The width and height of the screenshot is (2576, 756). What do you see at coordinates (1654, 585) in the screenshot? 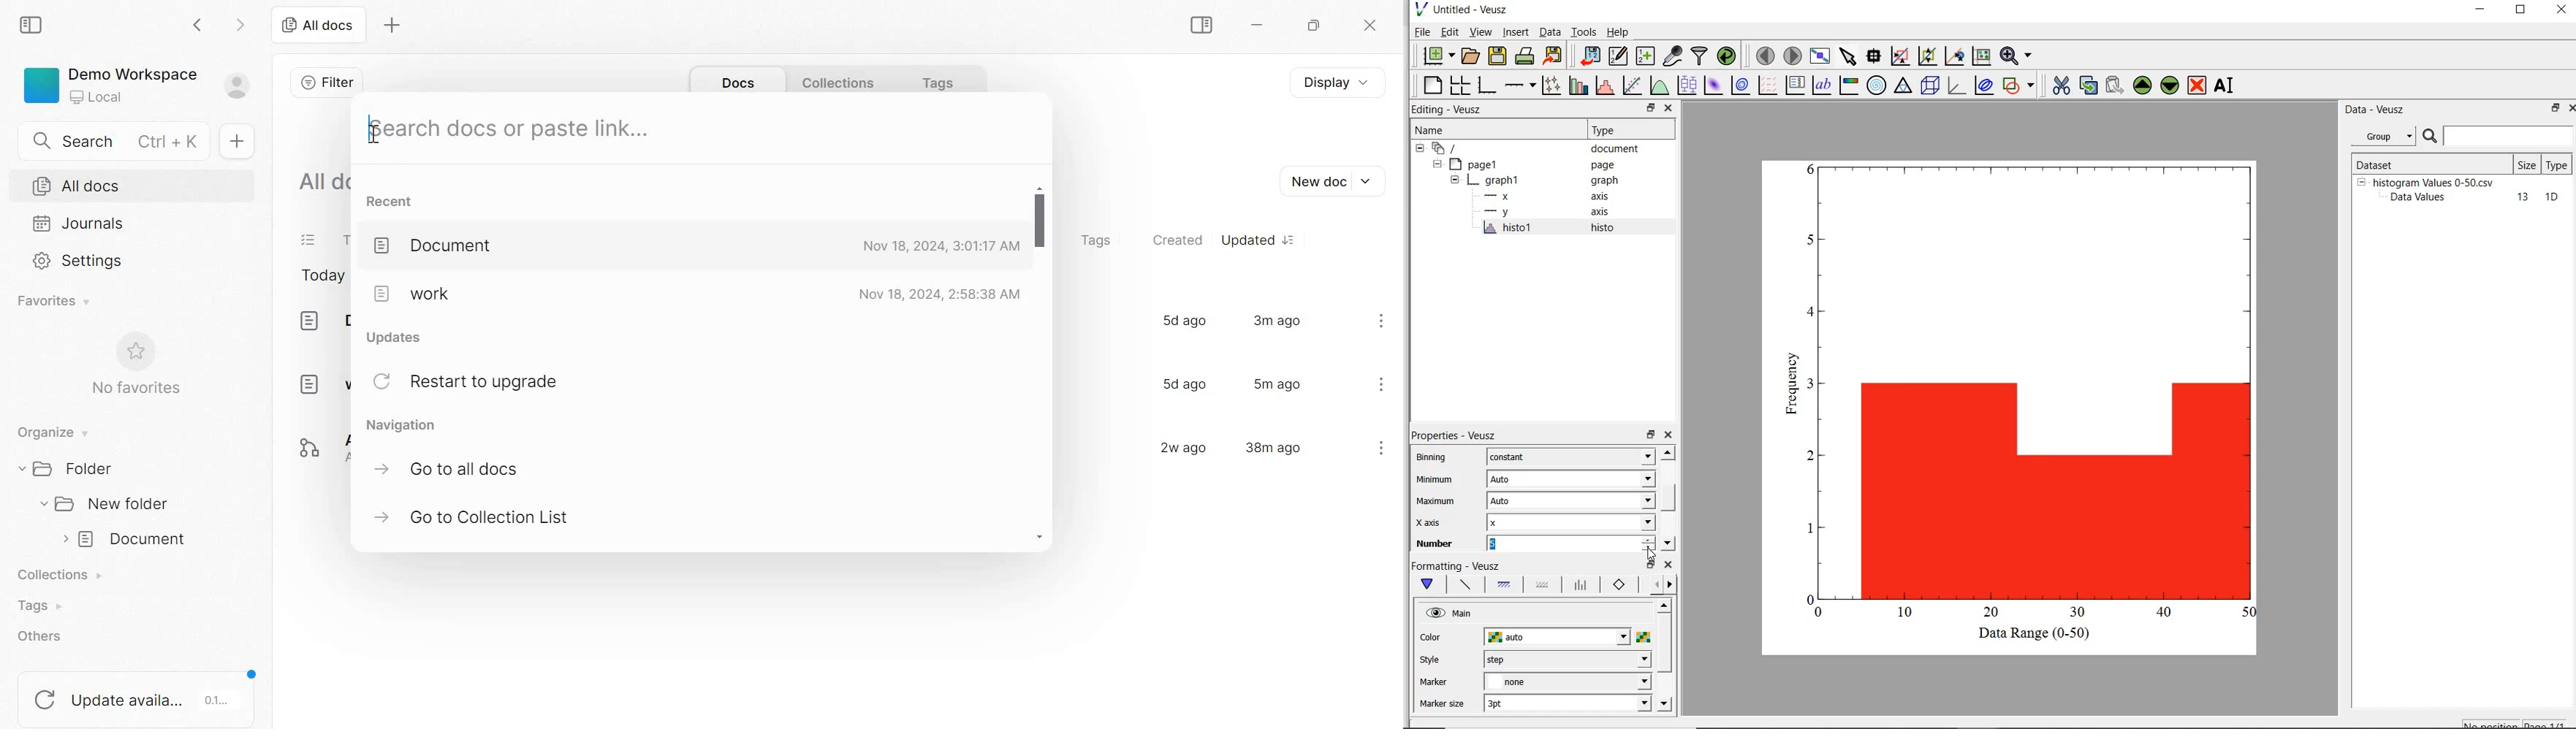
I see `previous ` at bounding box center [1654, 585].